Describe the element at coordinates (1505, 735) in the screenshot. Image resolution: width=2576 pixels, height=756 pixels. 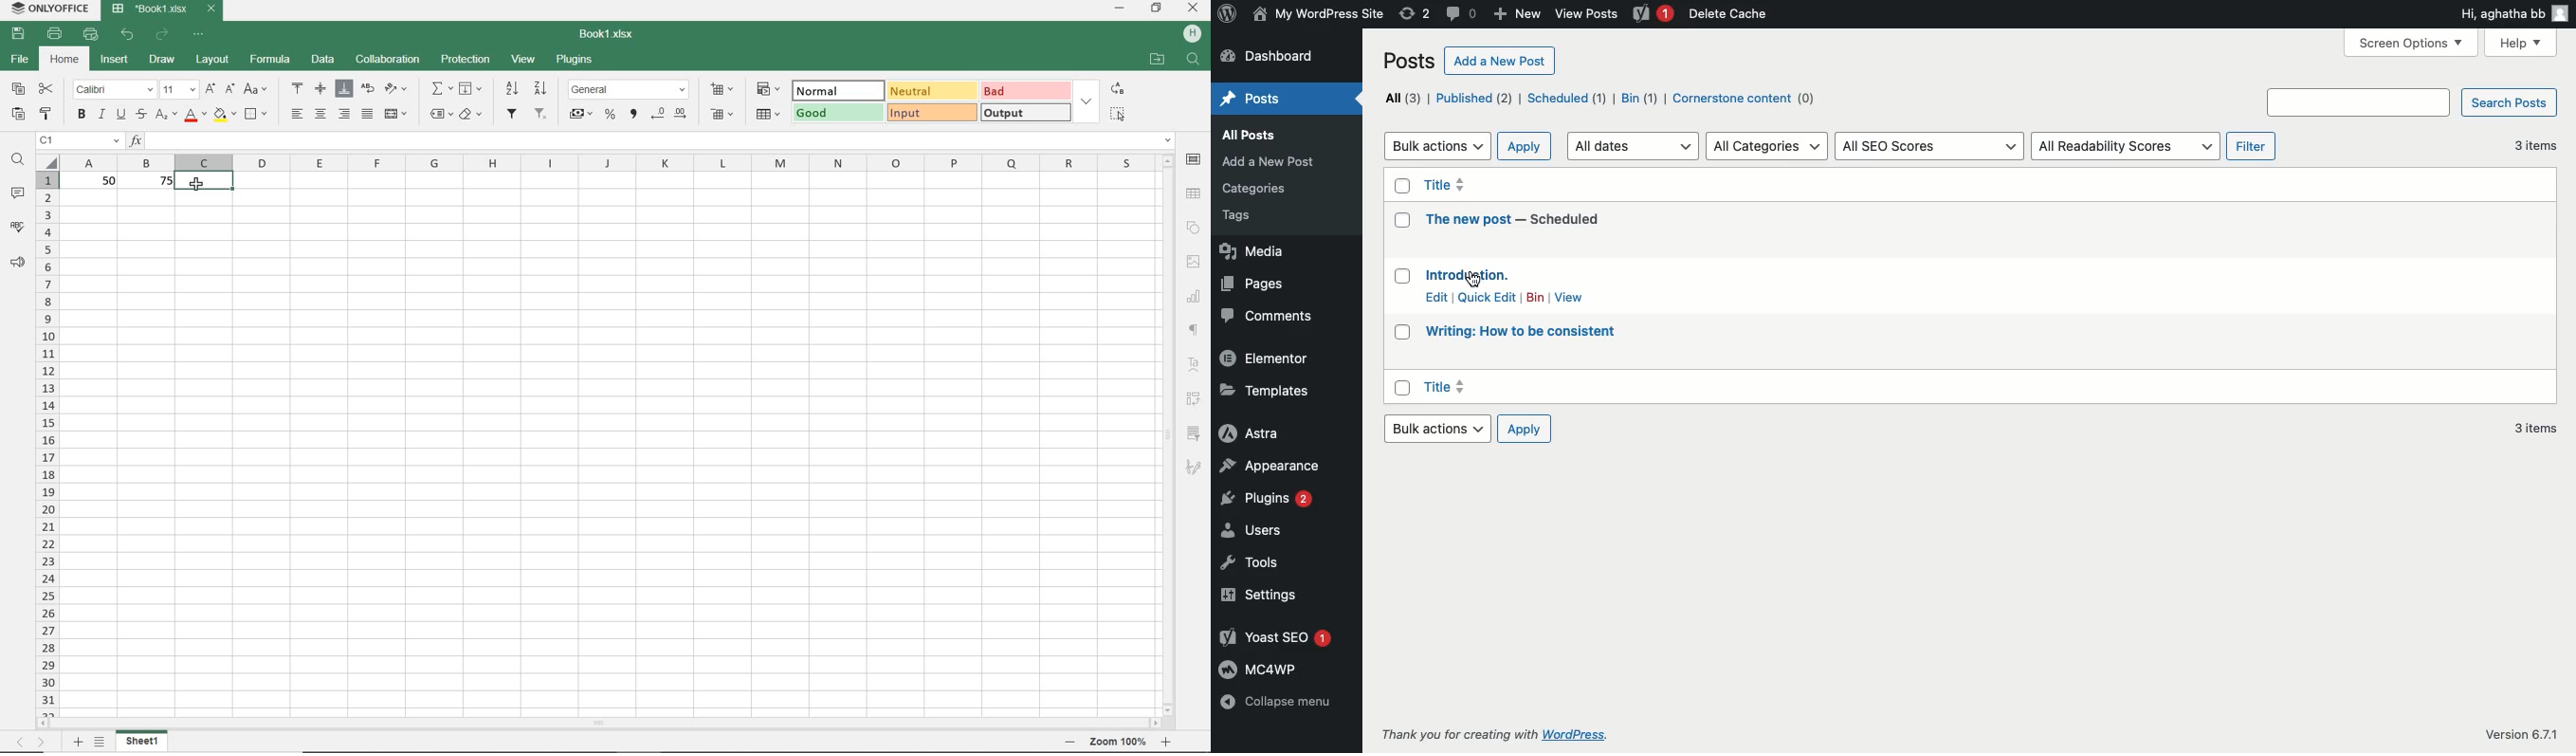
I see `Thank you for creating with wordpress` at that location.